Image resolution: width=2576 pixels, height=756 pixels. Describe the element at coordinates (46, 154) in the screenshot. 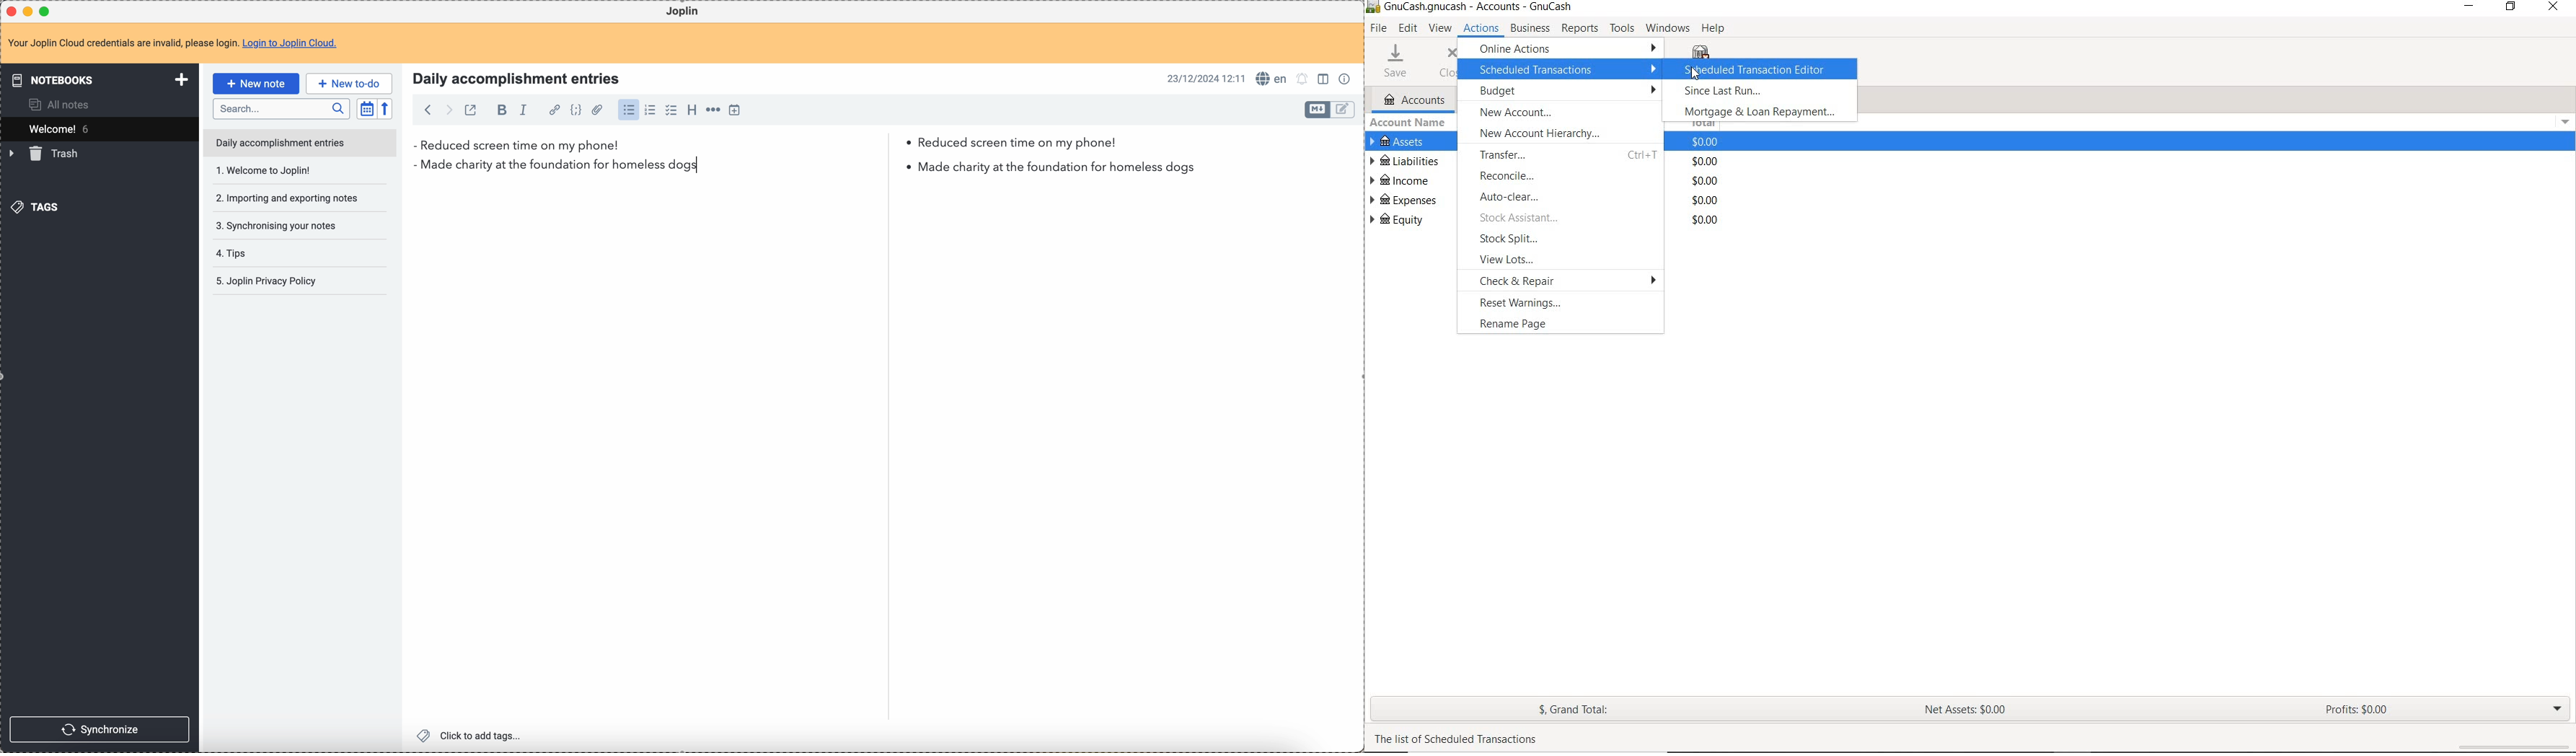

I see `trash` at that location.